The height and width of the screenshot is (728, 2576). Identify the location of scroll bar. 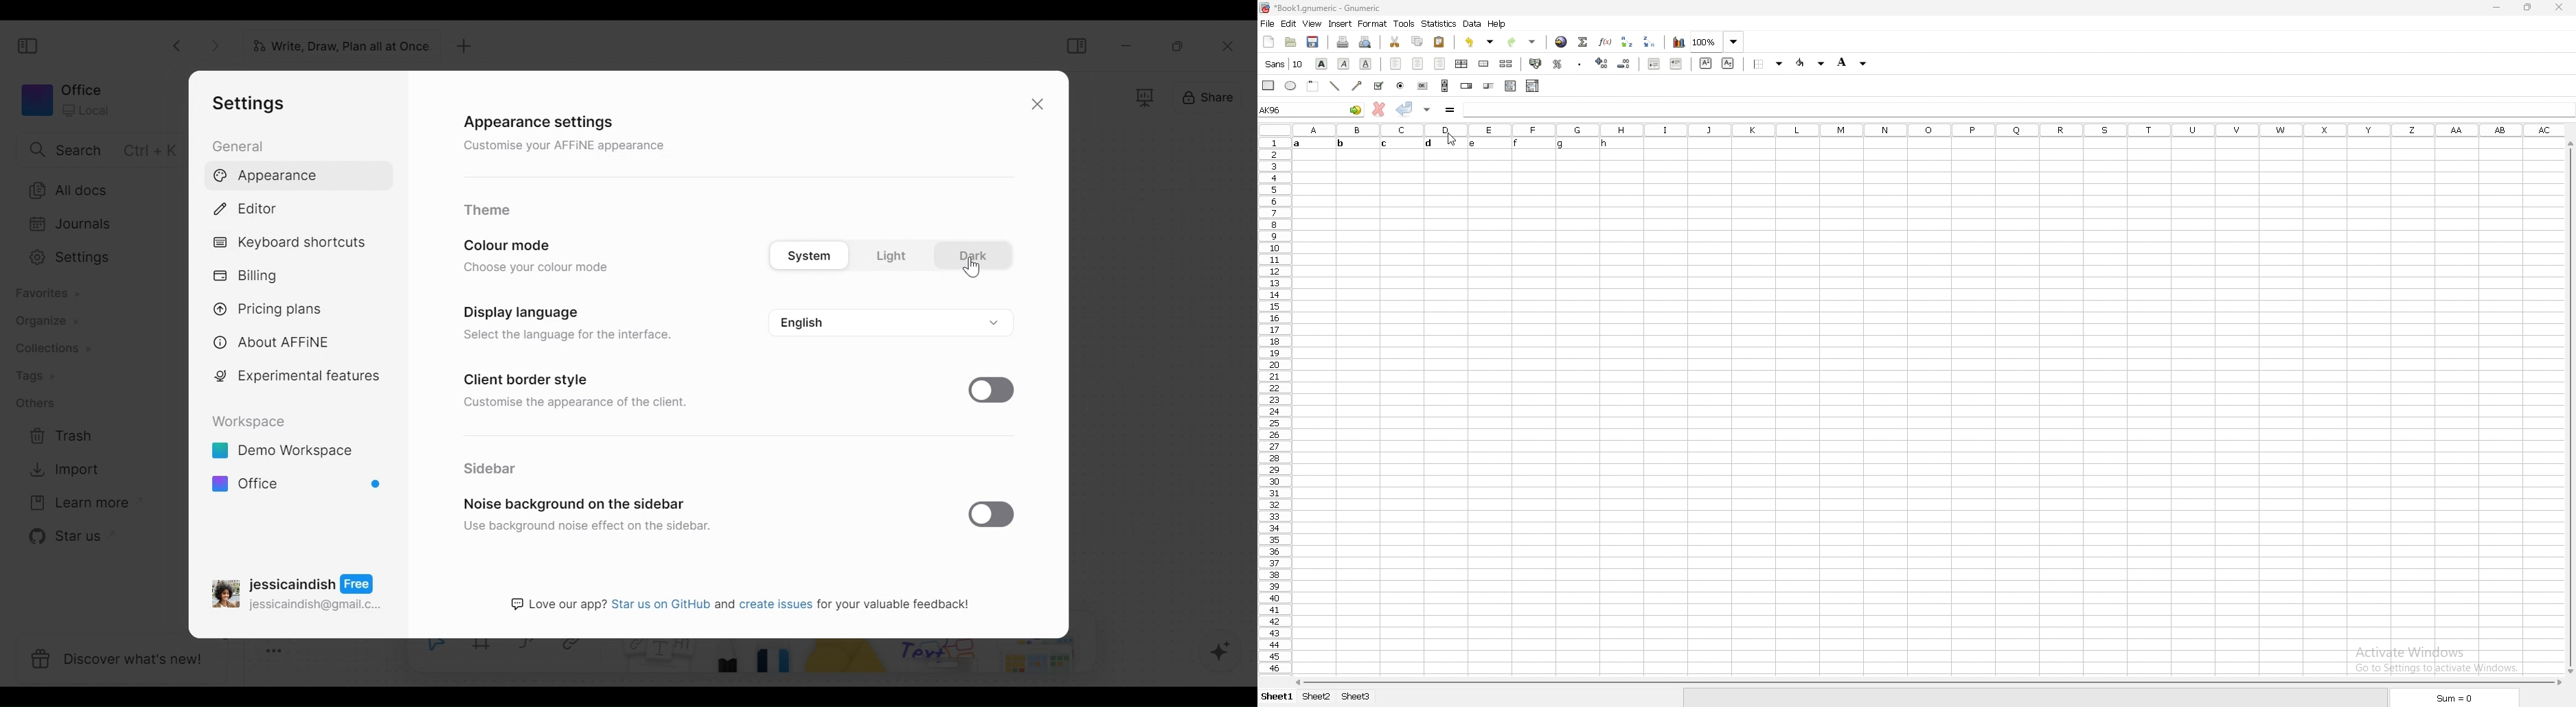
(1927, 683).